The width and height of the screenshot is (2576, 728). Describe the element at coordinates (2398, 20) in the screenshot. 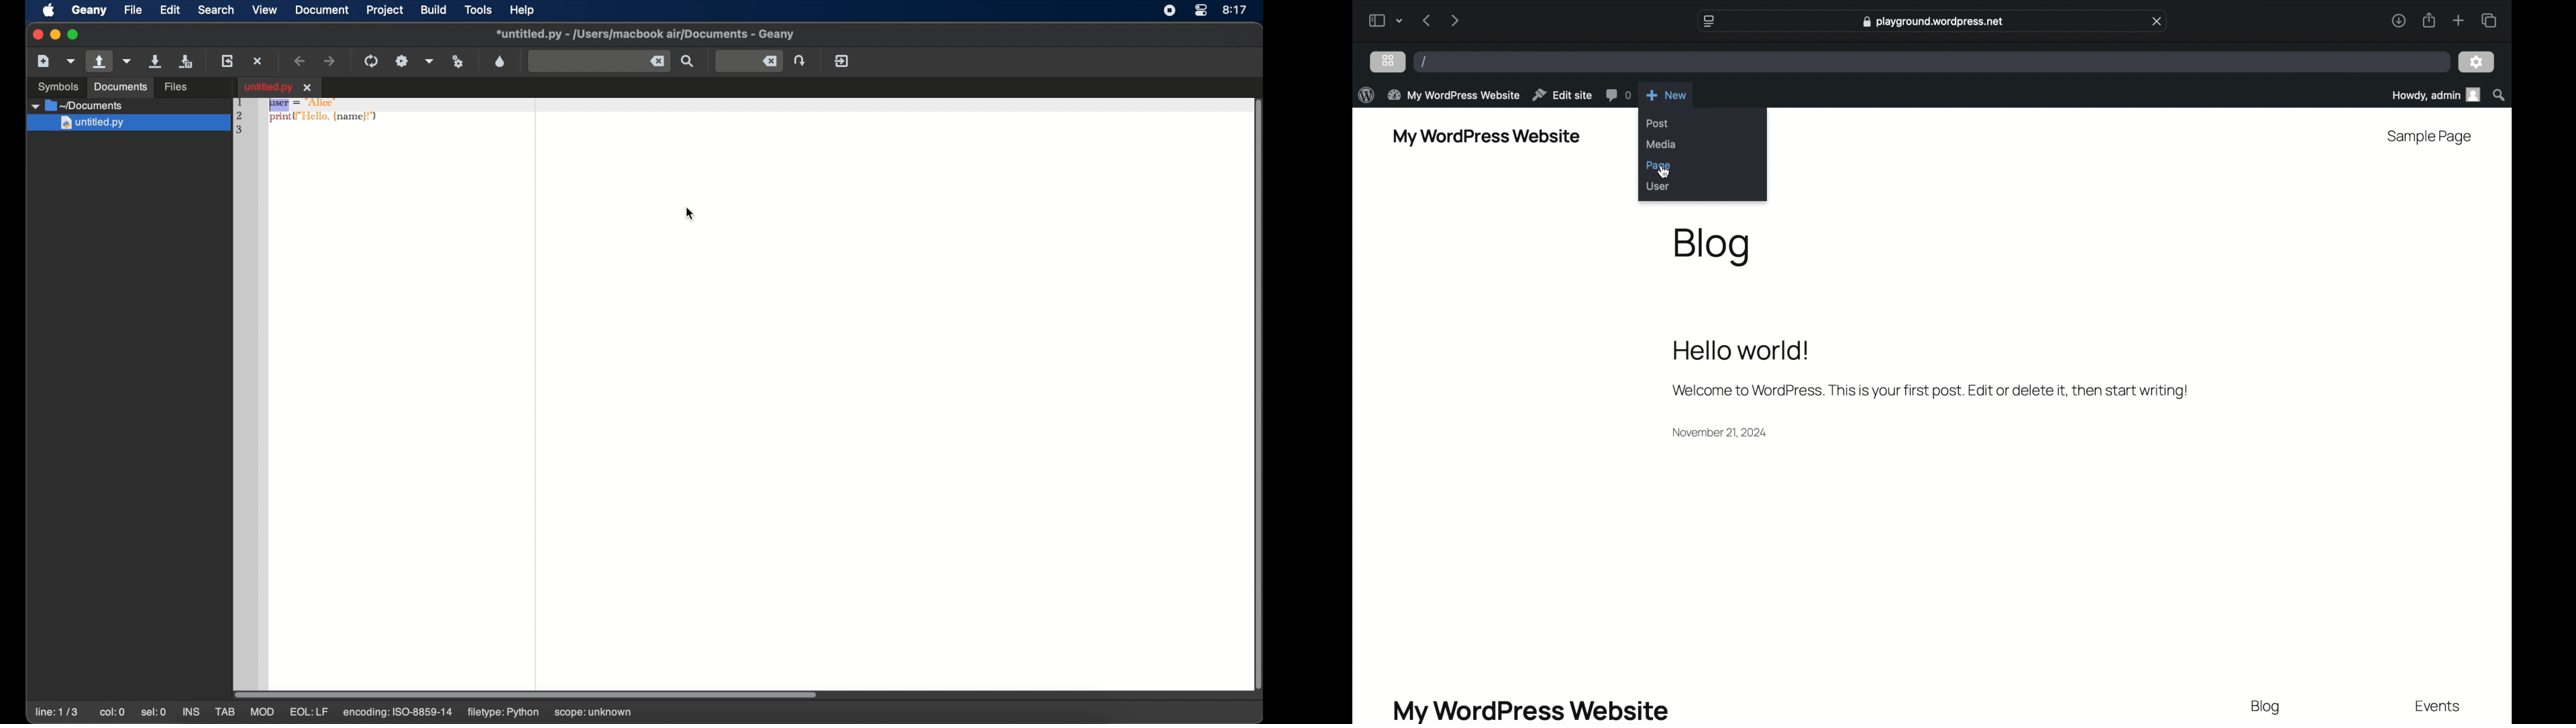

I see `downloads` at that location.